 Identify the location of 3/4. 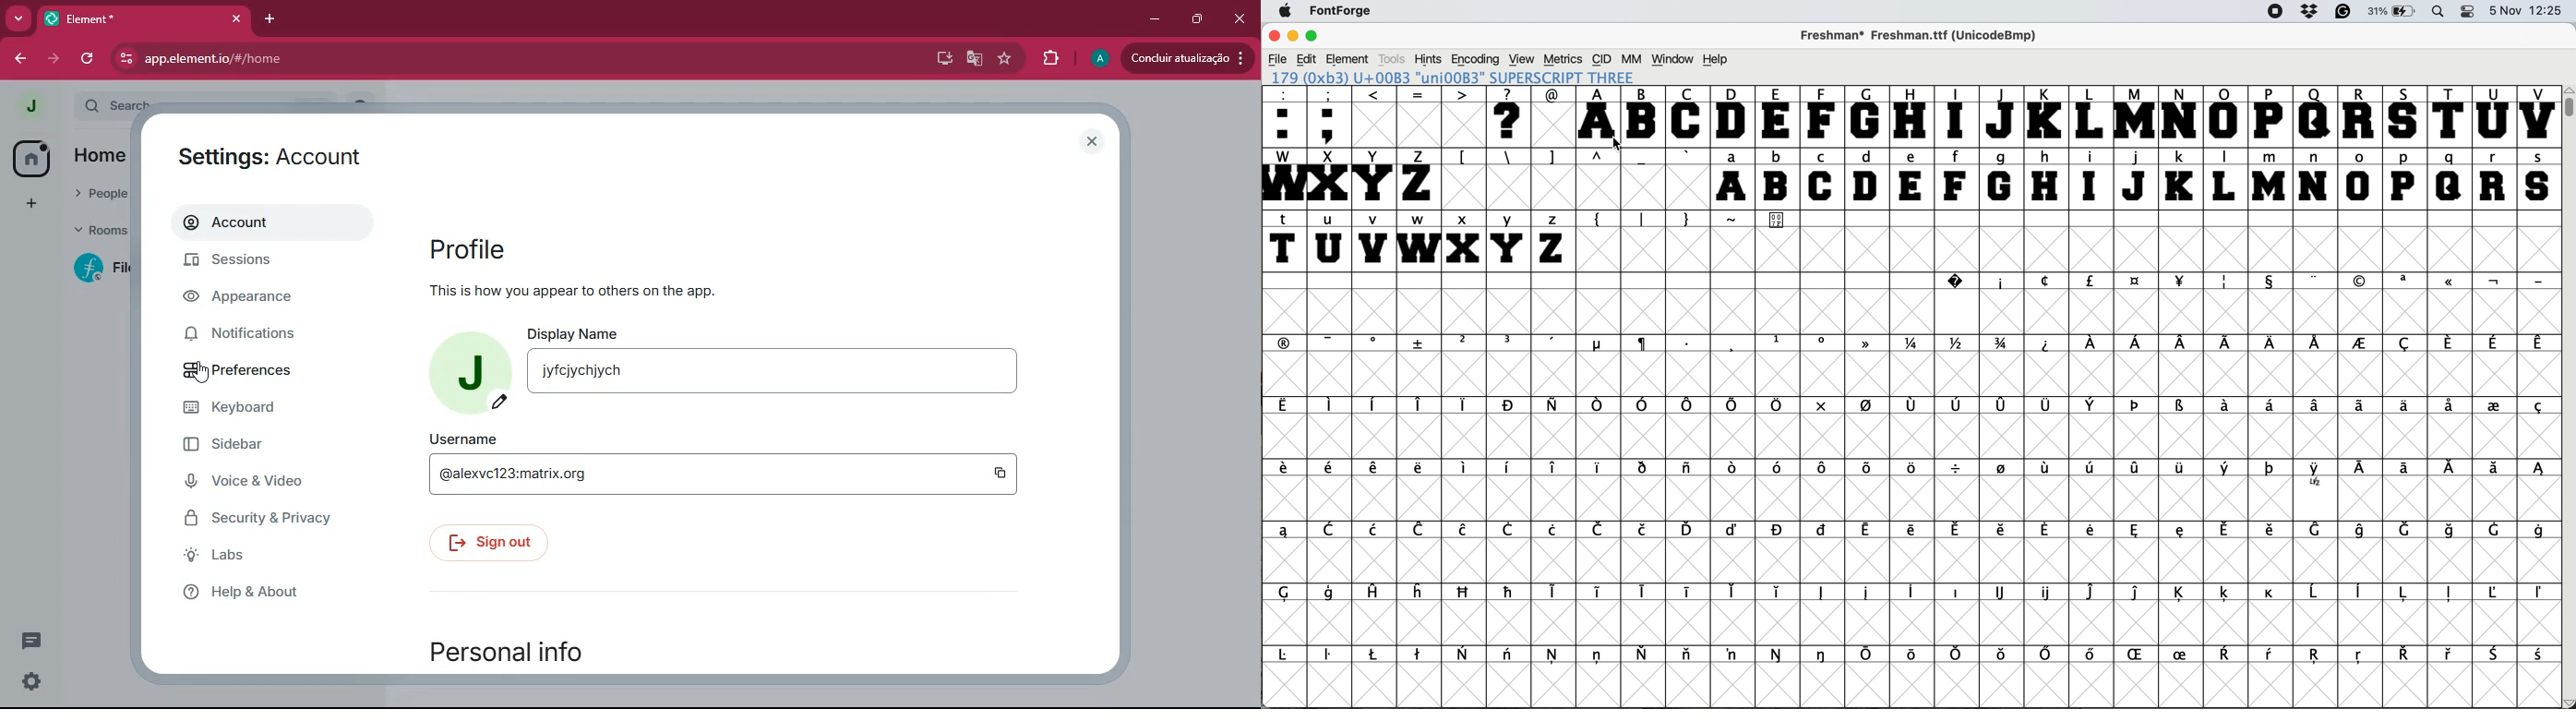
(2004, 344).